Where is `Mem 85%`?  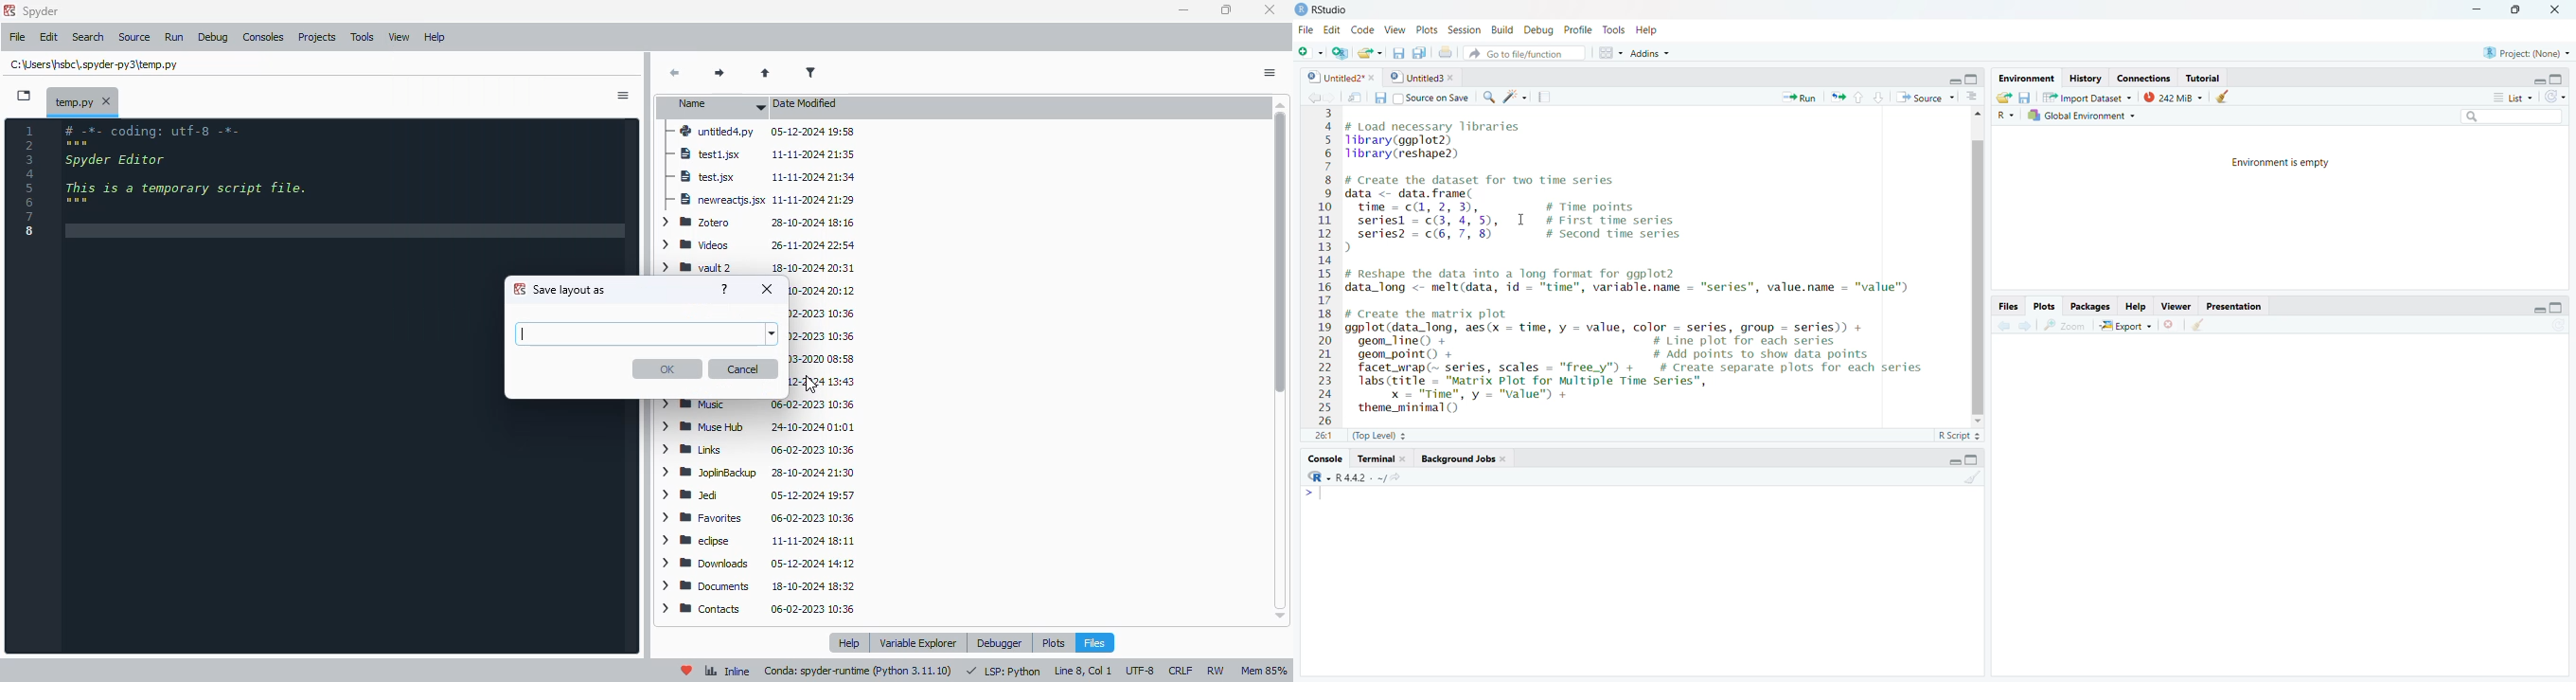
Mem 85% is located at coordinates (1264, 671).